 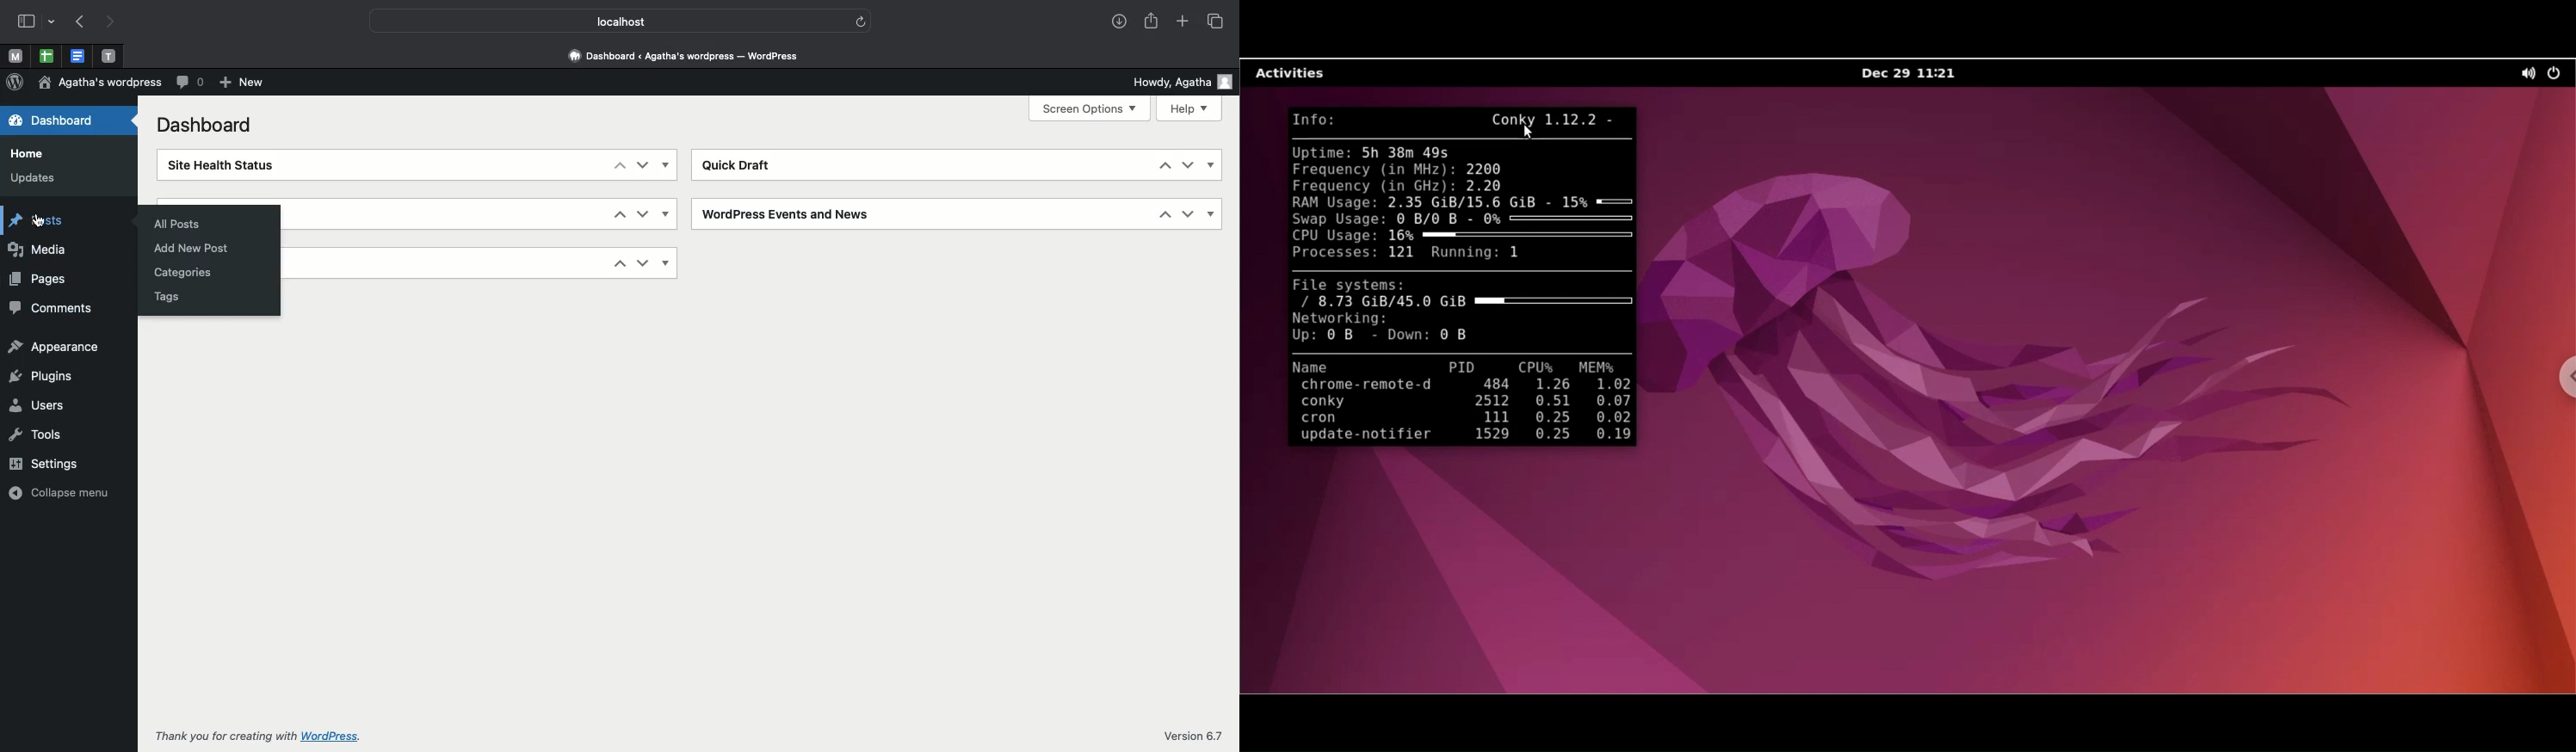 I want to click on Show, so click(x=666, y=164).